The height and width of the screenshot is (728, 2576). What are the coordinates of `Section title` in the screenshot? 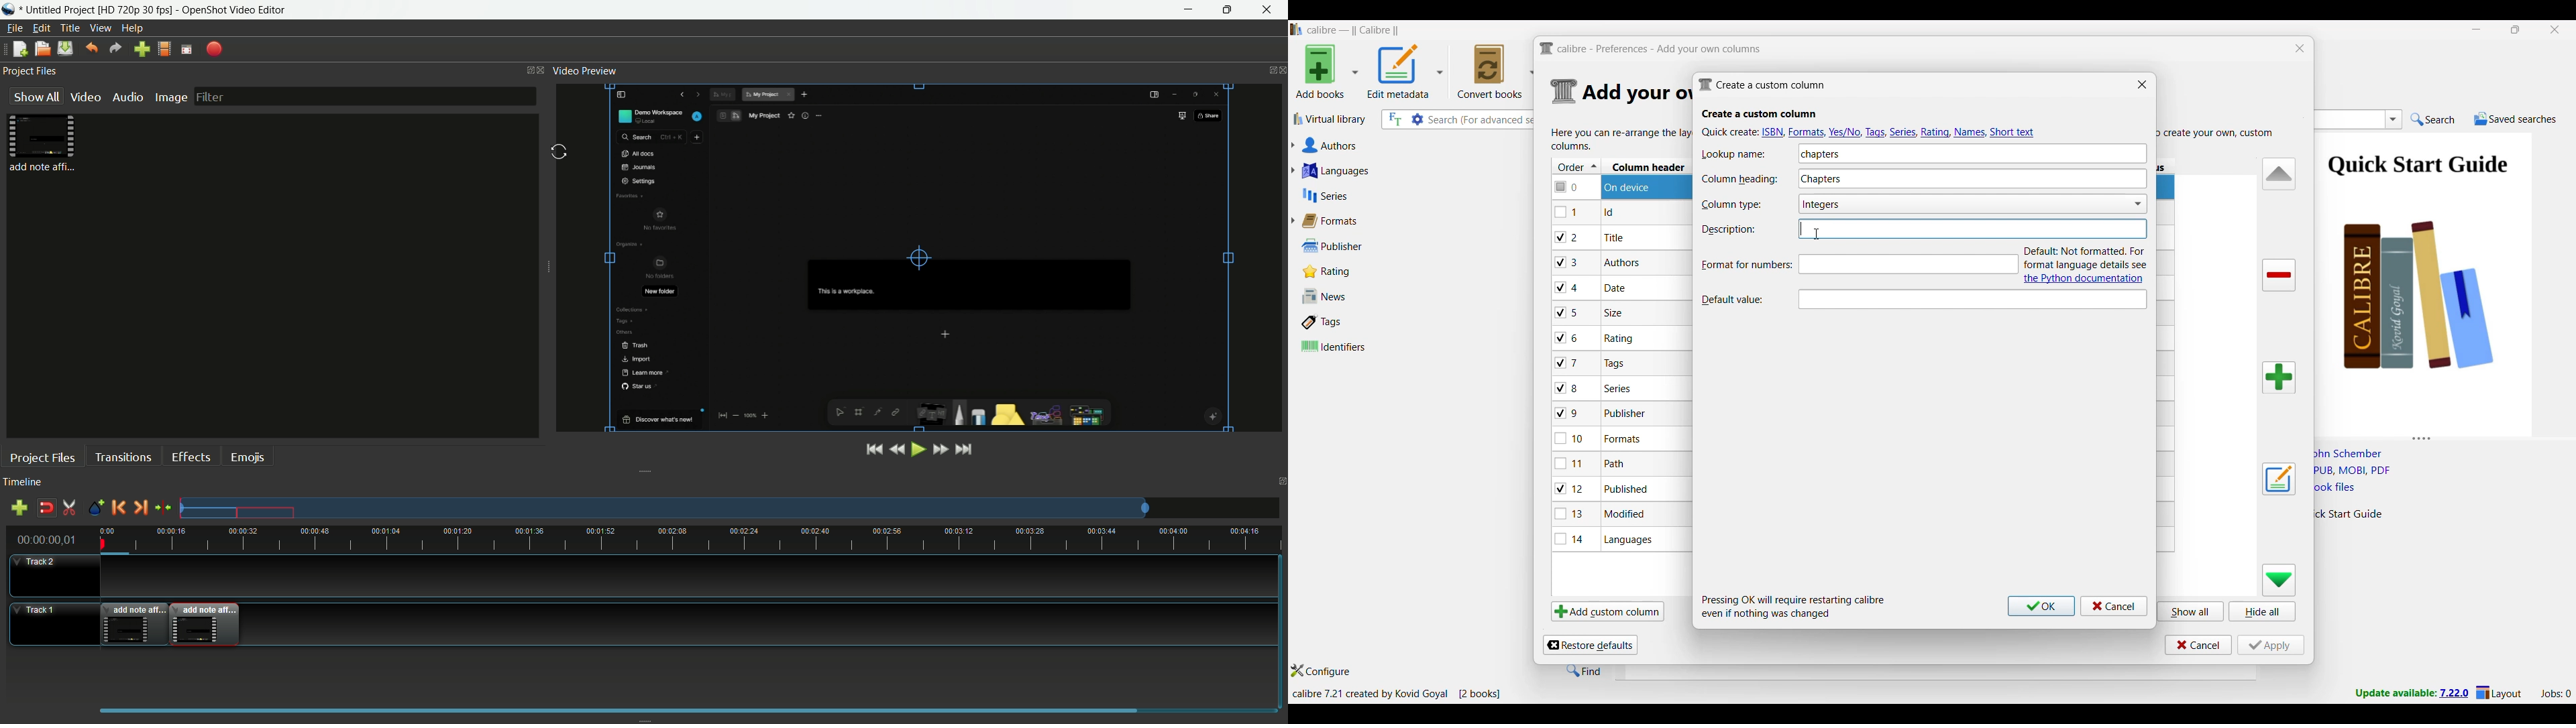 It's located at (1760, 114).